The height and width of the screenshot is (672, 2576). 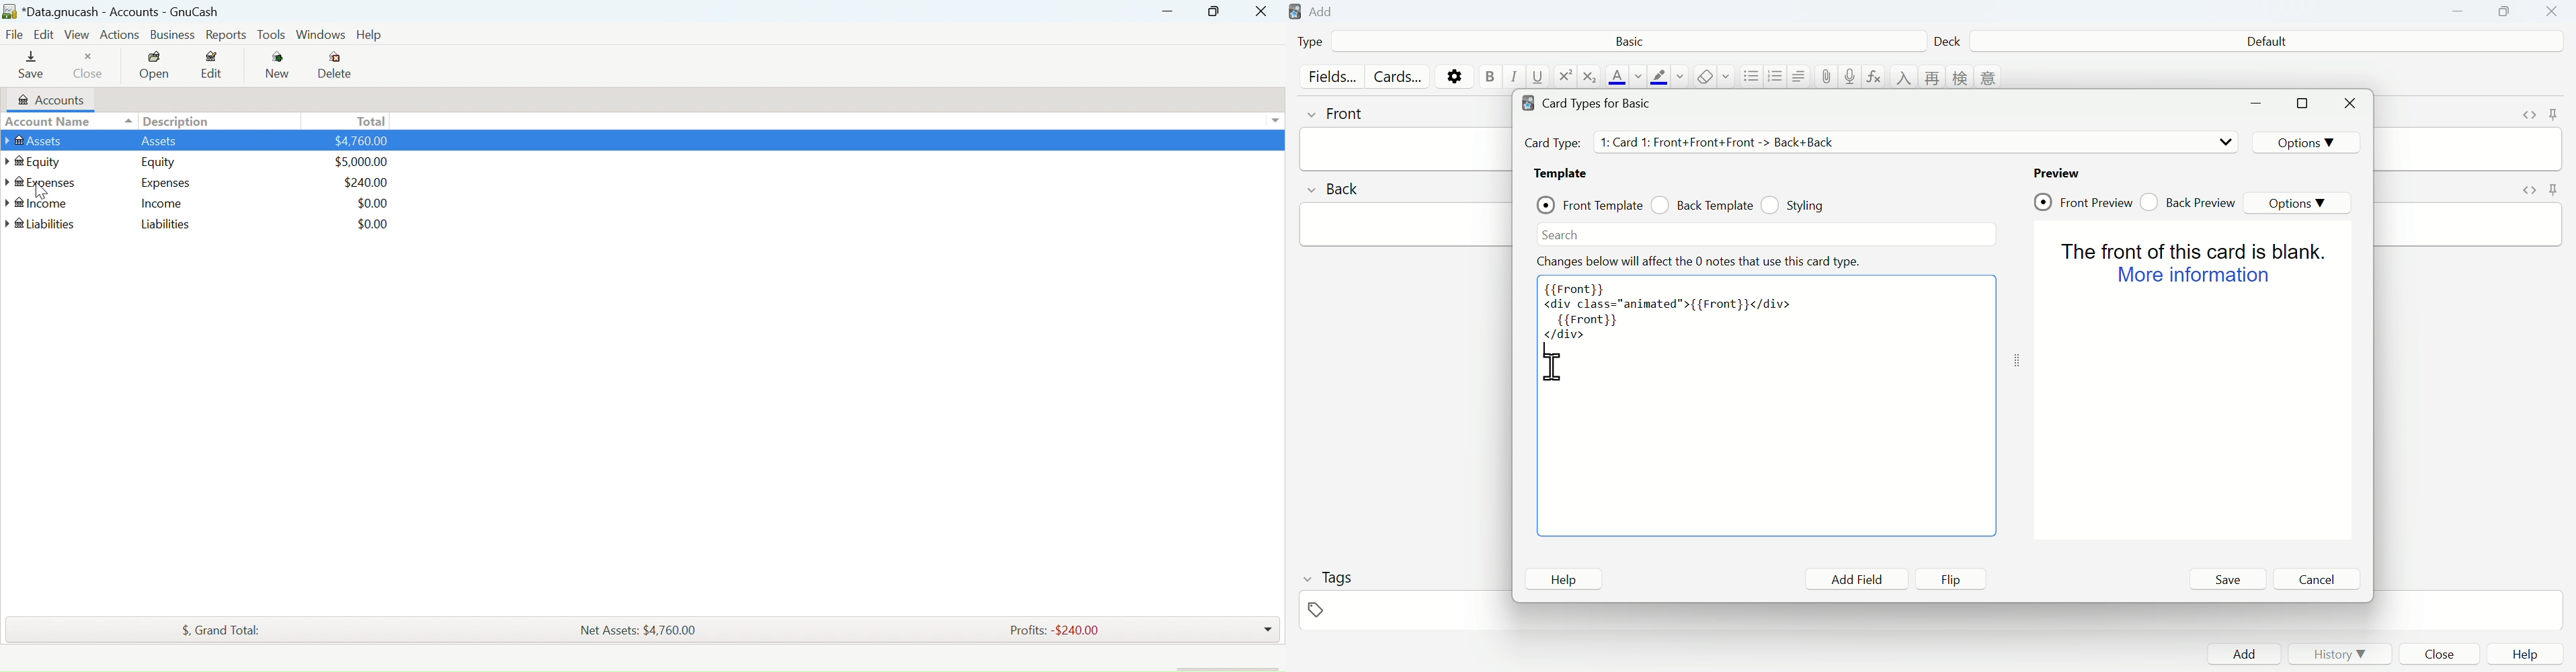 I want to click on back, so click(x=1340, y=188).